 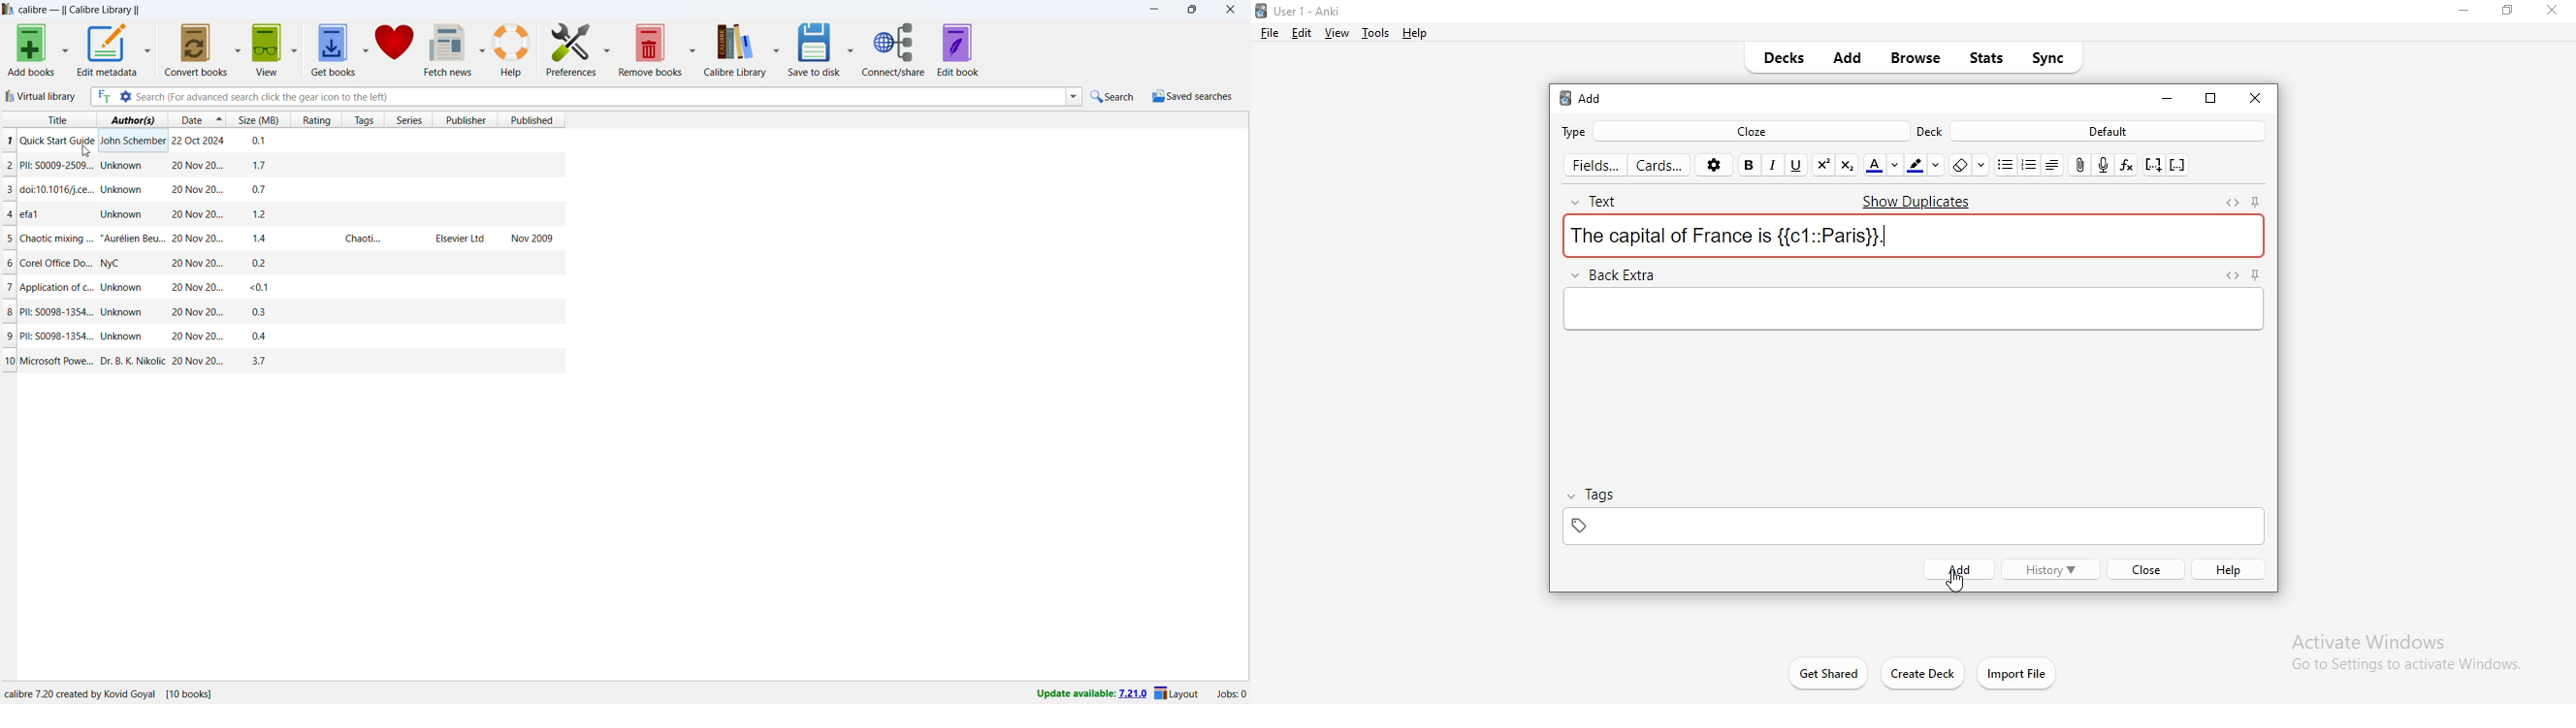 What do you see at coordinates (2463, 14) in the screenshot?
I see `minimise` at bounding box center [2463, 14].